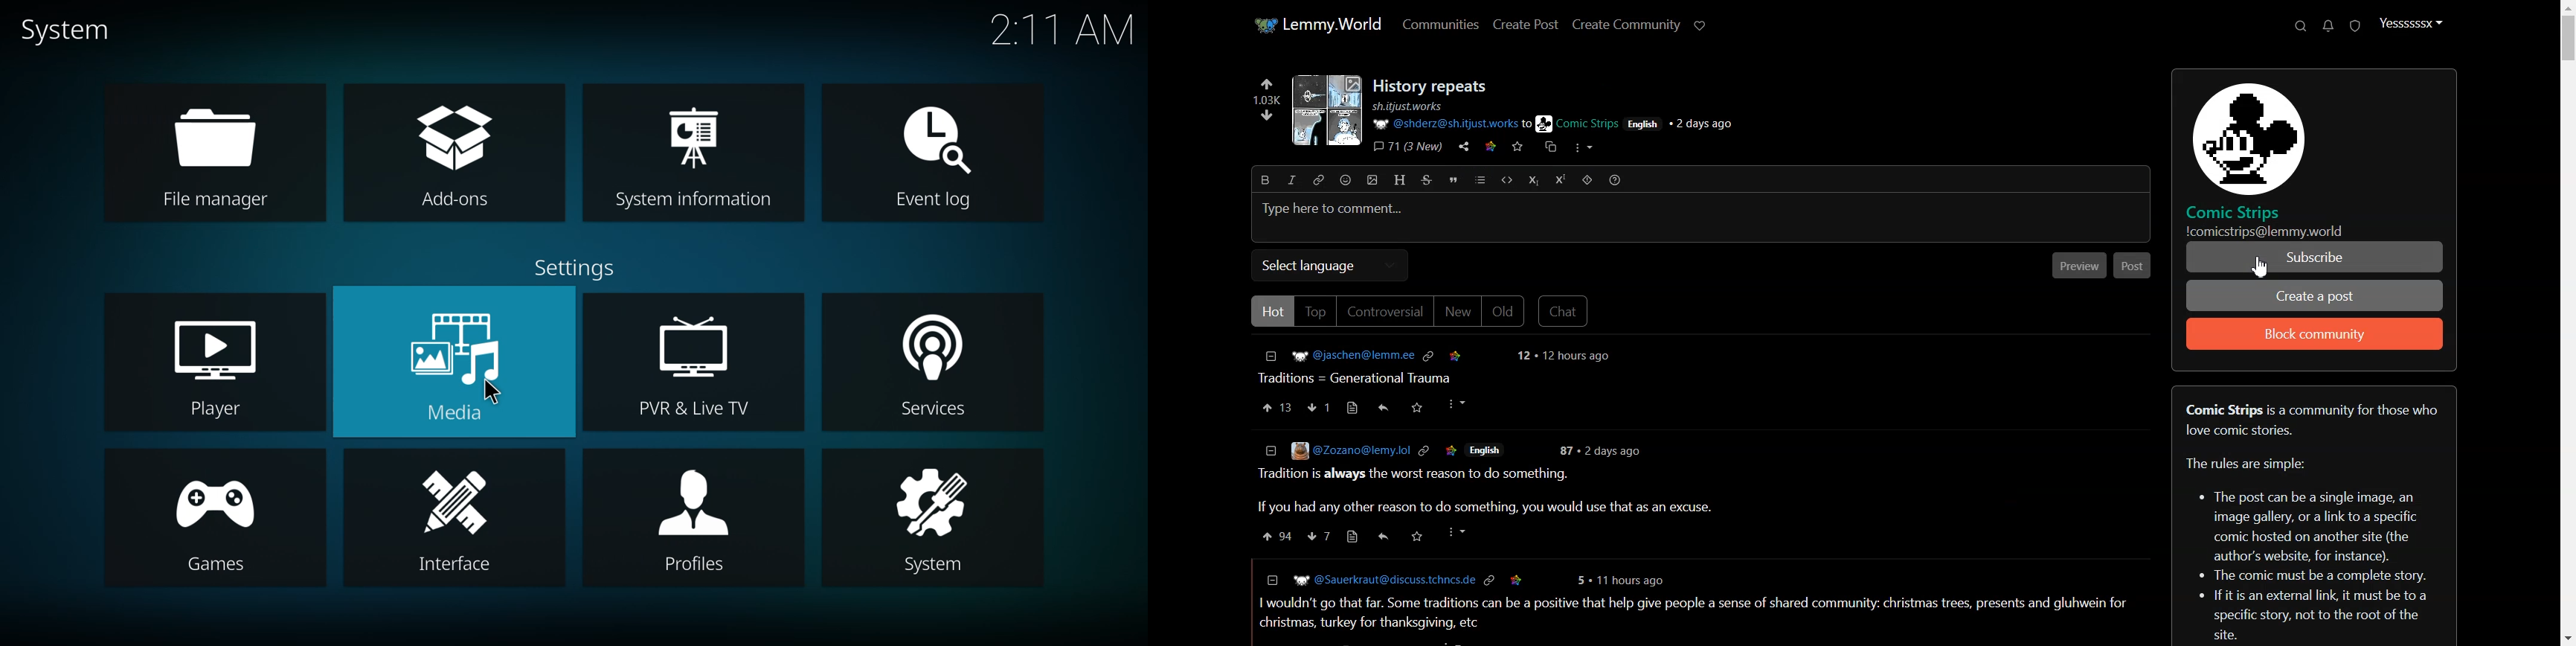 Image resolution: width=2576 pixels, height=672 pixels. What do you see at coordinates (1330, 266) in the screenshot?
I see `Select language` at bounding box center [1330, 266].